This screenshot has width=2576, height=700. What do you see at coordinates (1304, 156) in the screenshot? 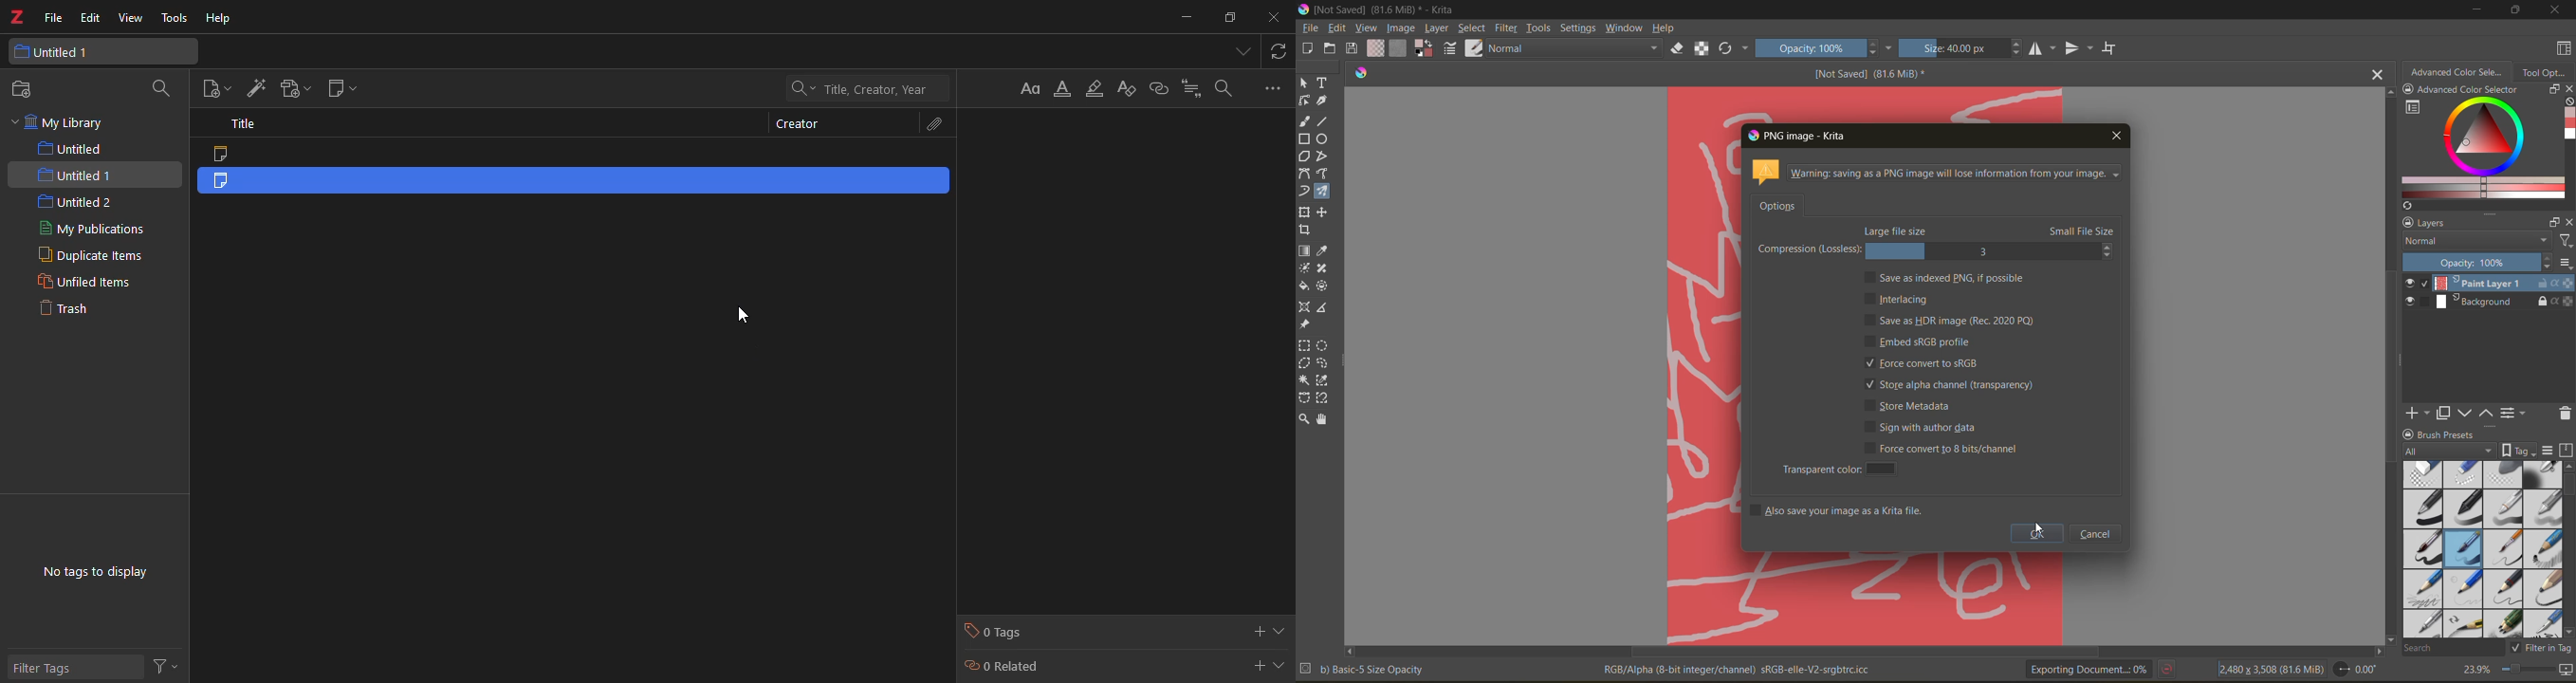
I see `tool` at bounding box center [1304, 156].